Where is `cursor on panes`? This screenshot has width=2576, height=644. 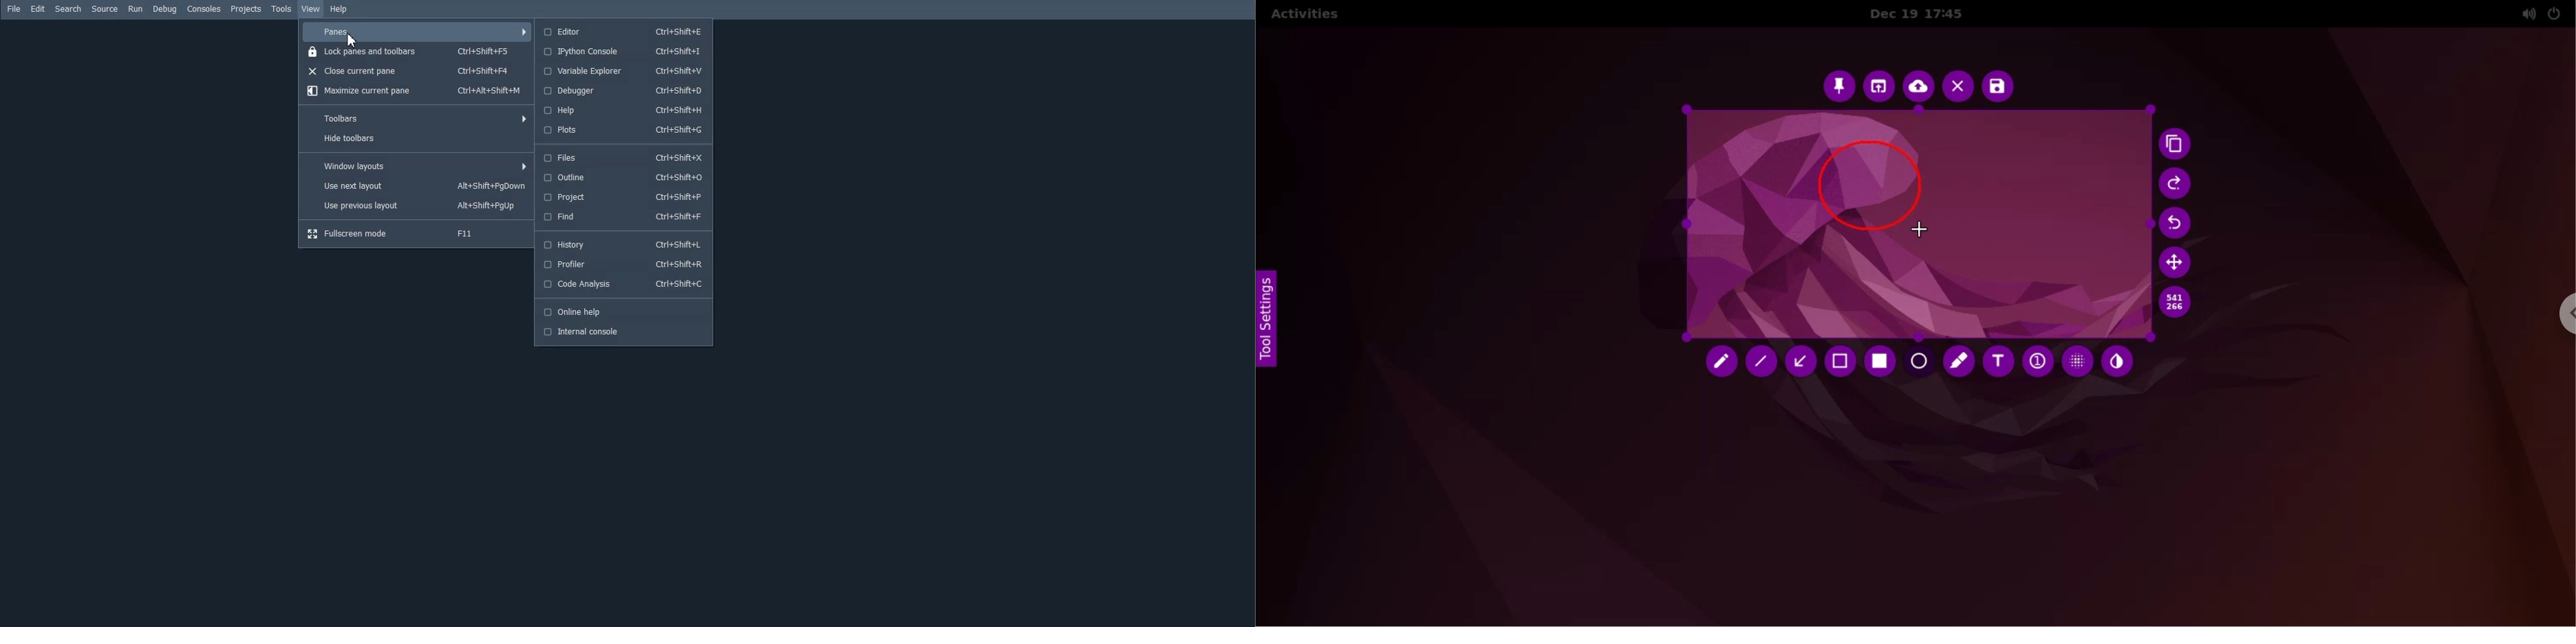 cursor on panes is located at coordinates (356, 44).